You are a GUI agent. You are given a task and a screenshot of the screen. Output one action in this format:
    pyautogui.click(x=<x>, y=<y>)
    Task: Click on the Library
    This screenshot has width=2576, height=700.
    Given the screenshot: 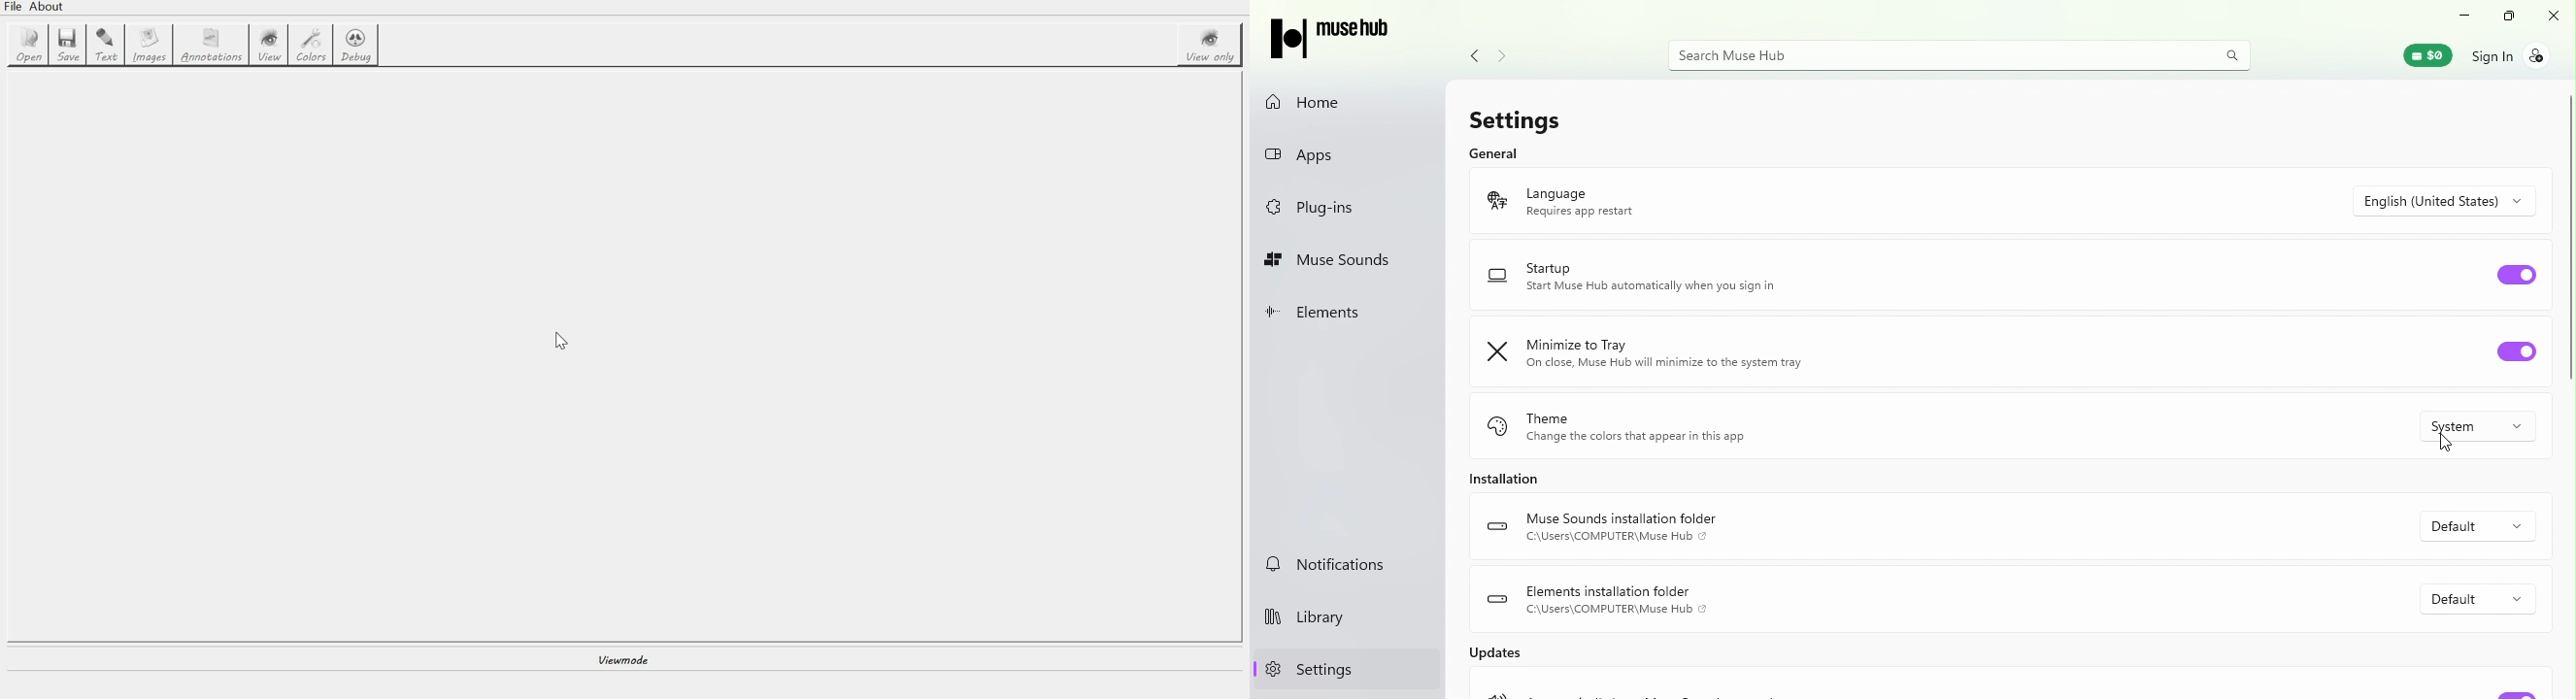 What is the action you would take?
    pyautogui.click(x=1316, y=620)
    